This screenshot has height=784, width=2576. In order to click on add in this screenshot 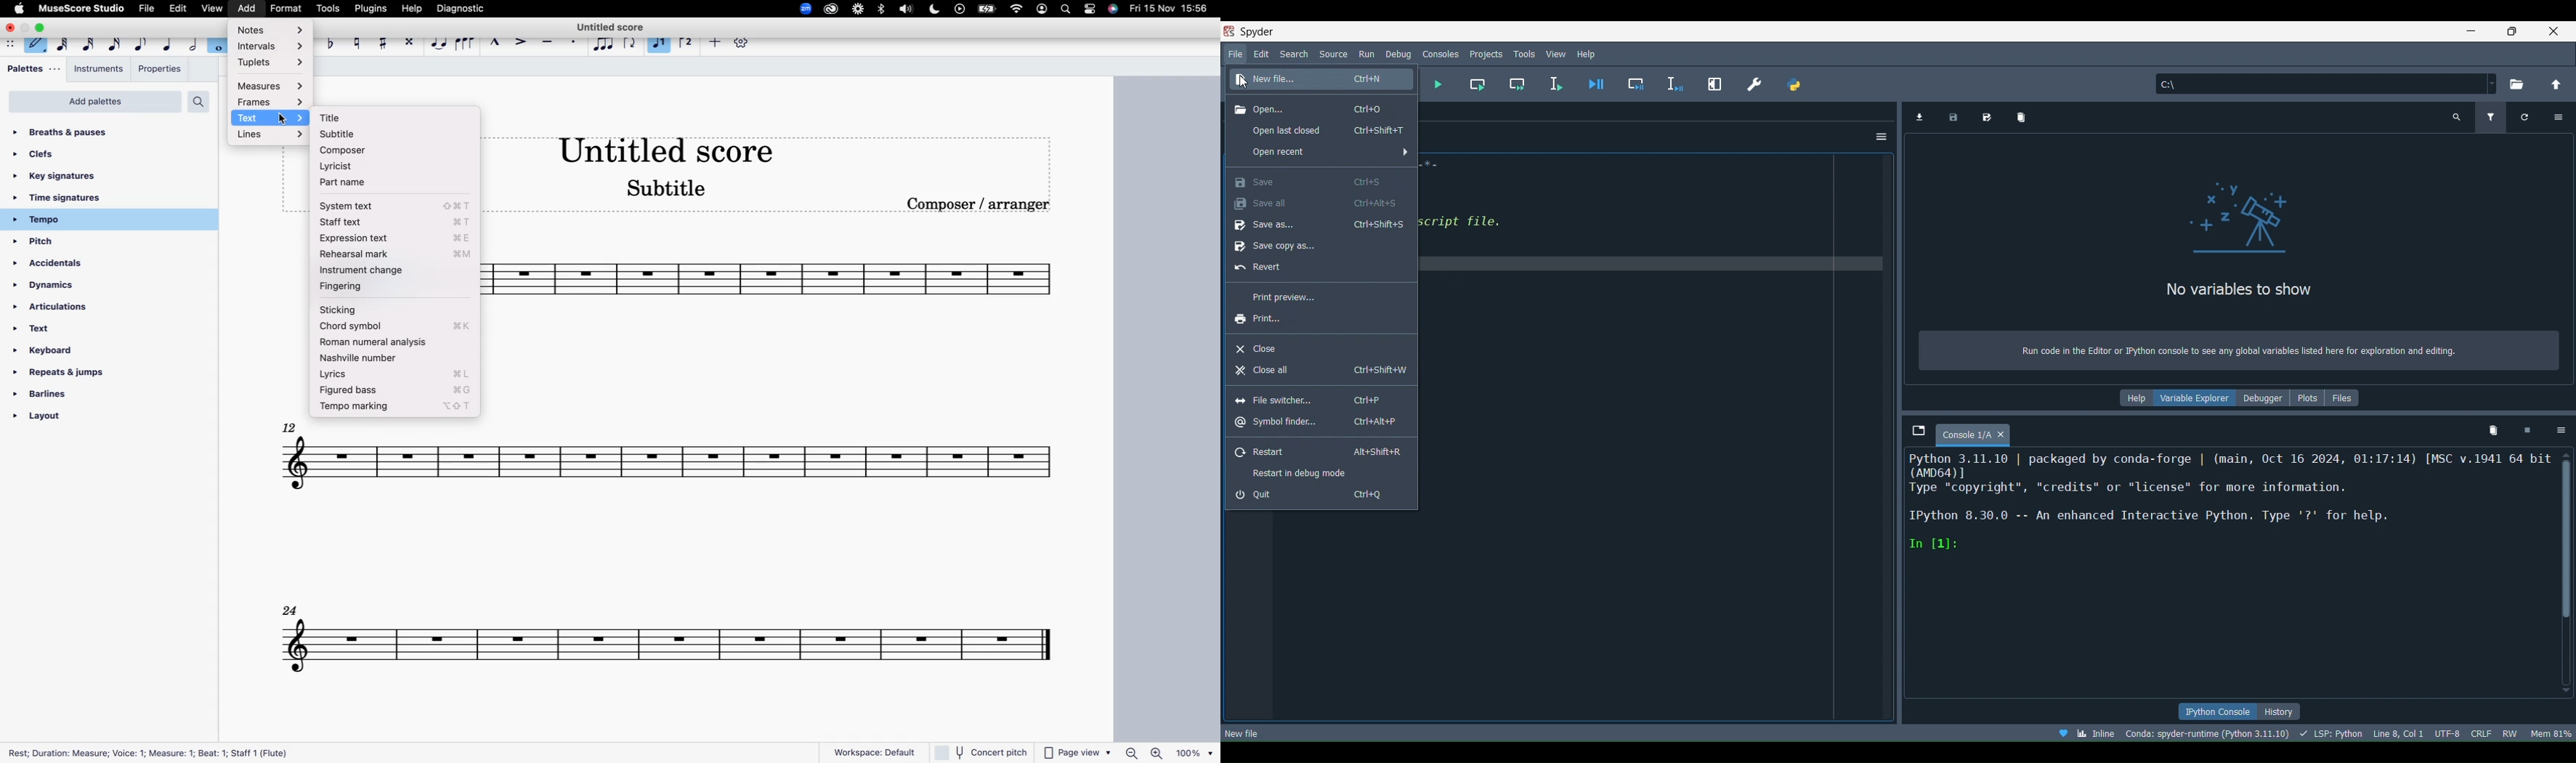, I will do `click(243, 8)`.